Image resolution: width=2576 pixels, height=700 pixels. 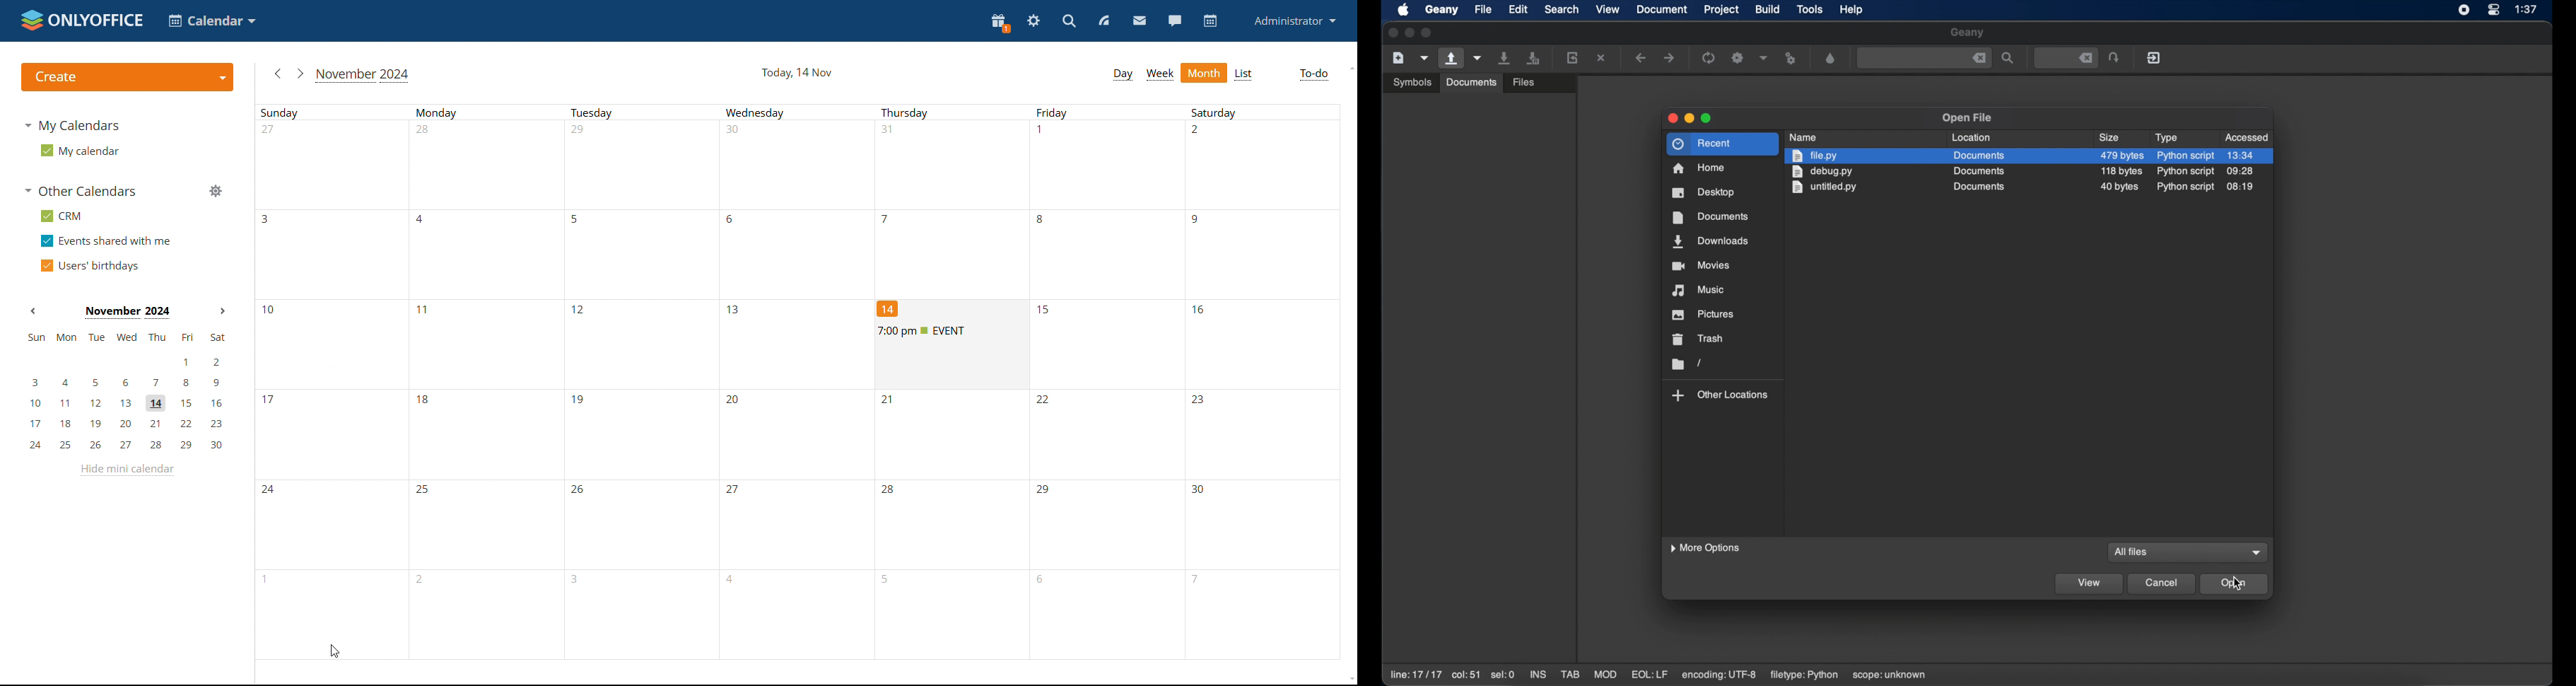 What do you see at coordinates (1602, 58) in the screenshot?
I see `close current file` at bounding box center [1602, 58].